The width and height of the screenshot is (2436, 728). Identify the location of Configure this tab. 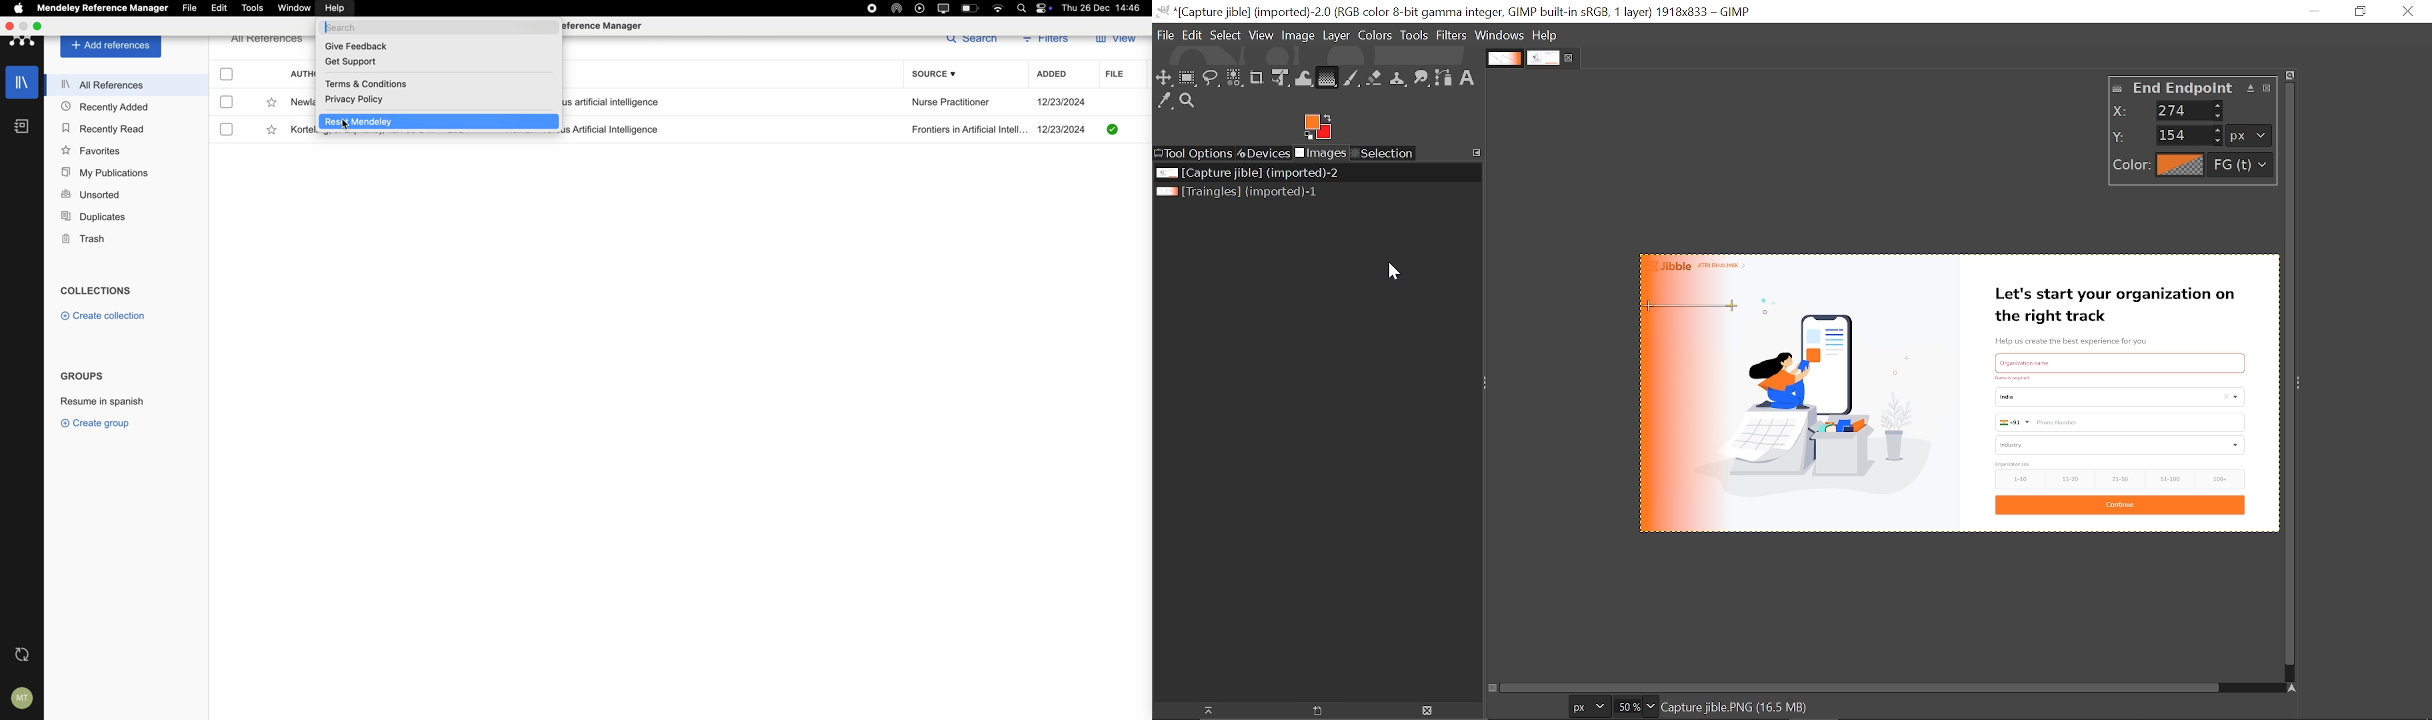
(1477, 153).